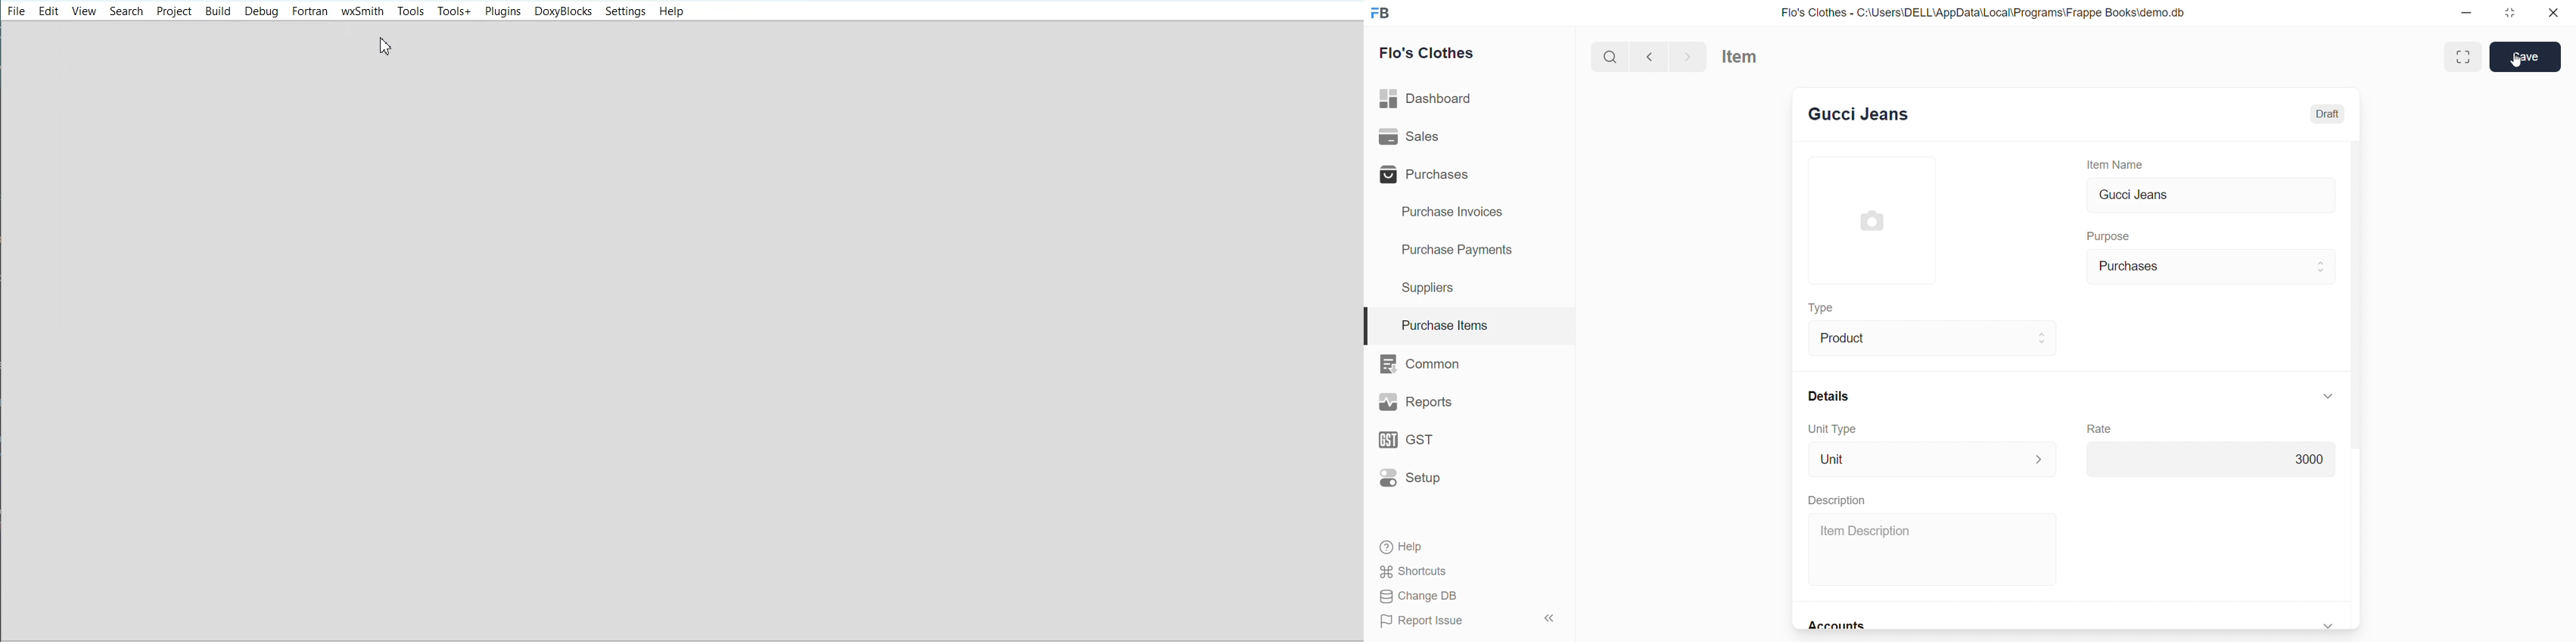  I want to click on expand/collapse, so click(2330, 624).